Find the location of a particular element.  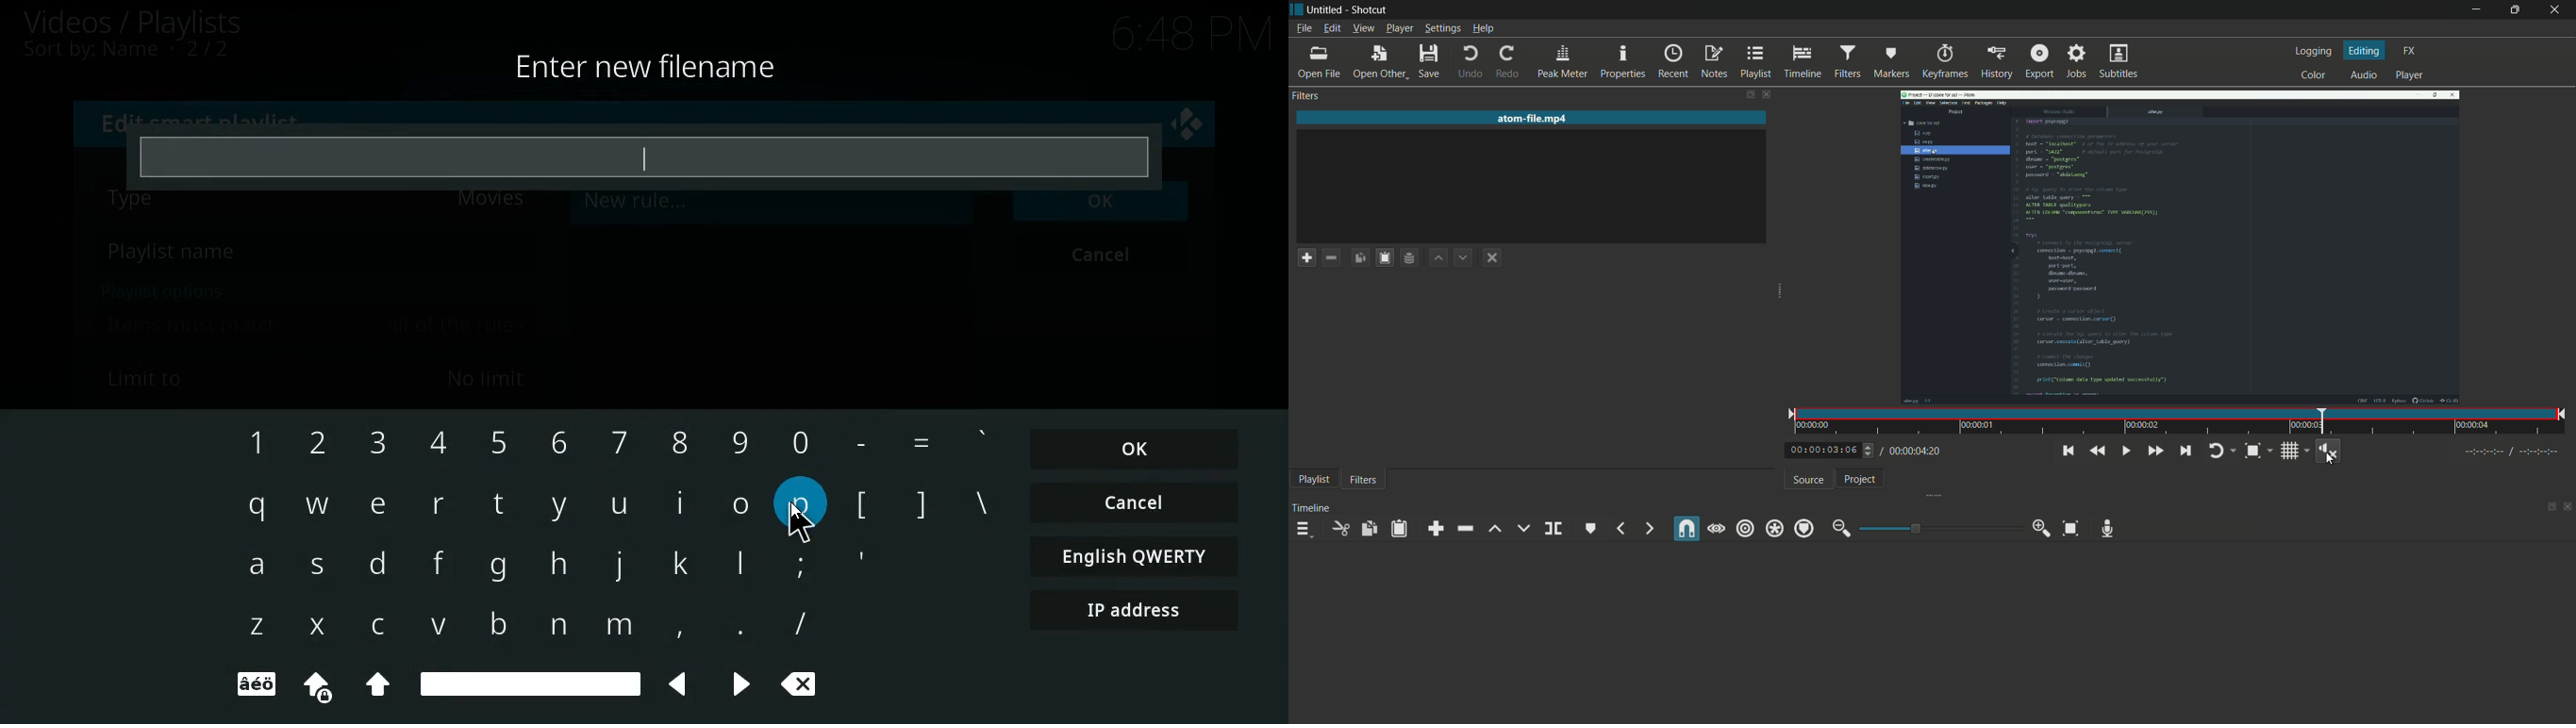

audio is located at coordinates (2362, 74).